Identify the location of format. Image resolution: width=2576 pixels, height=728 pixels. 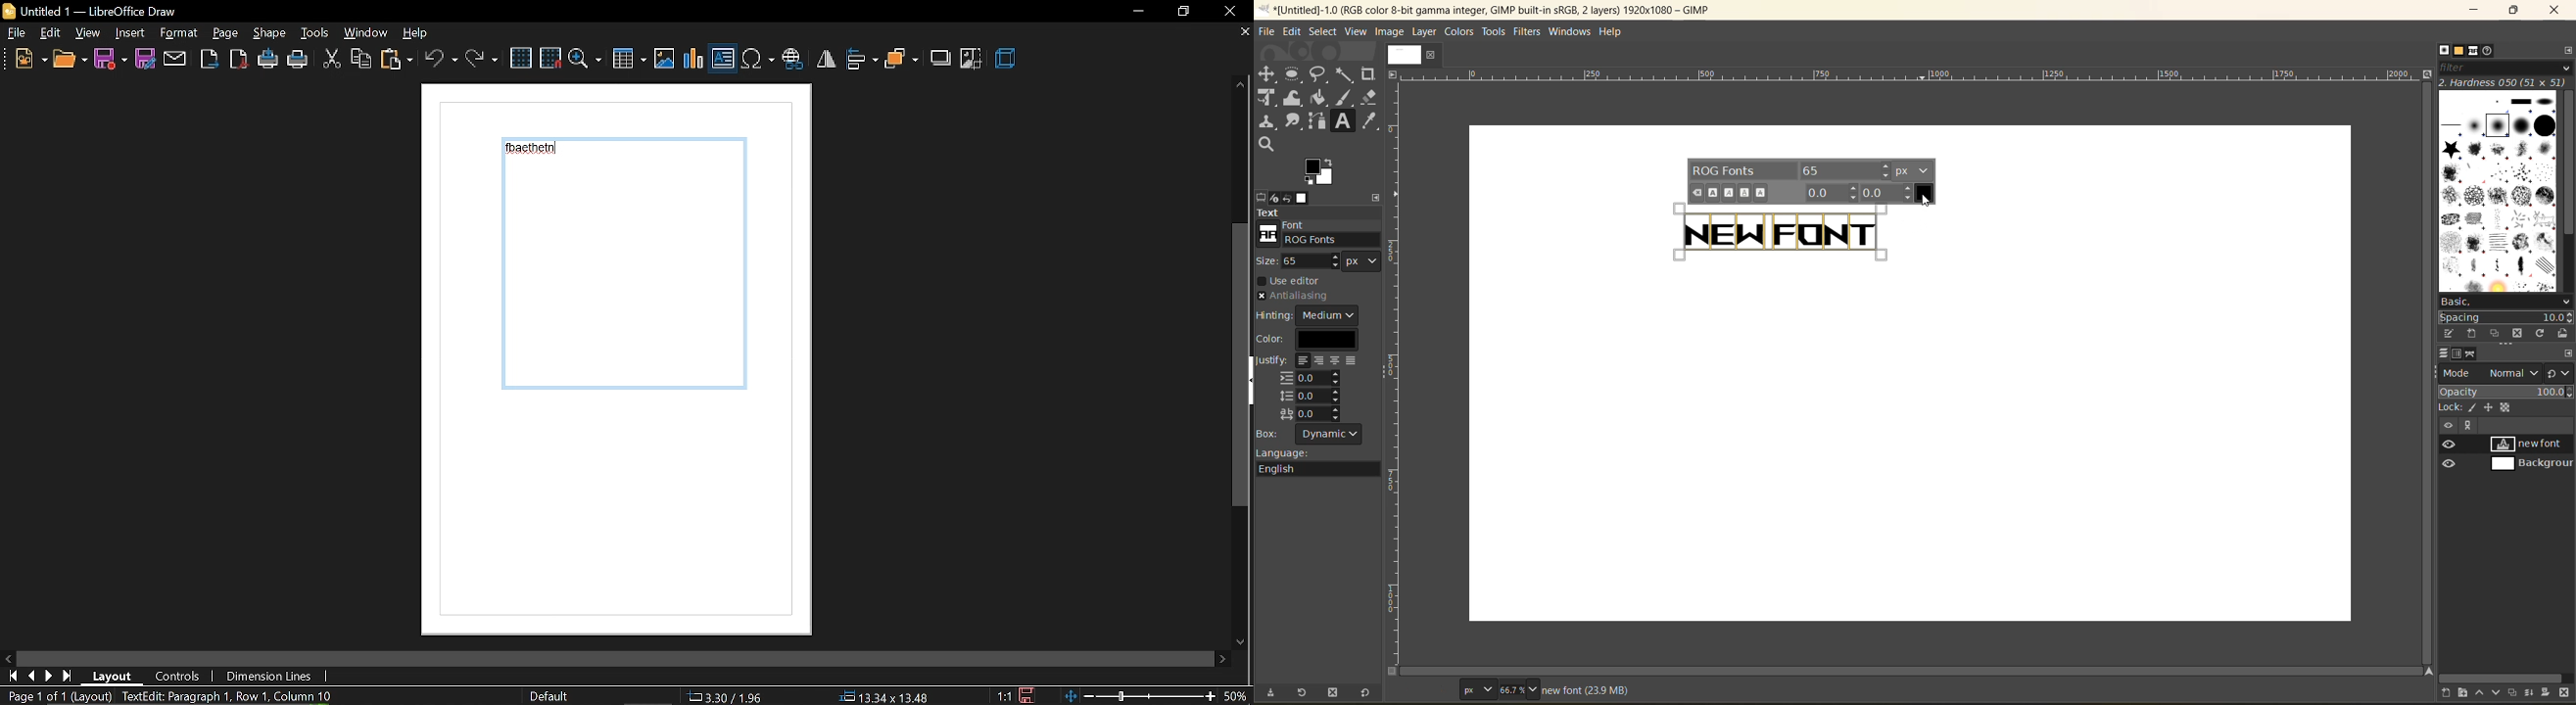
(226, 33).